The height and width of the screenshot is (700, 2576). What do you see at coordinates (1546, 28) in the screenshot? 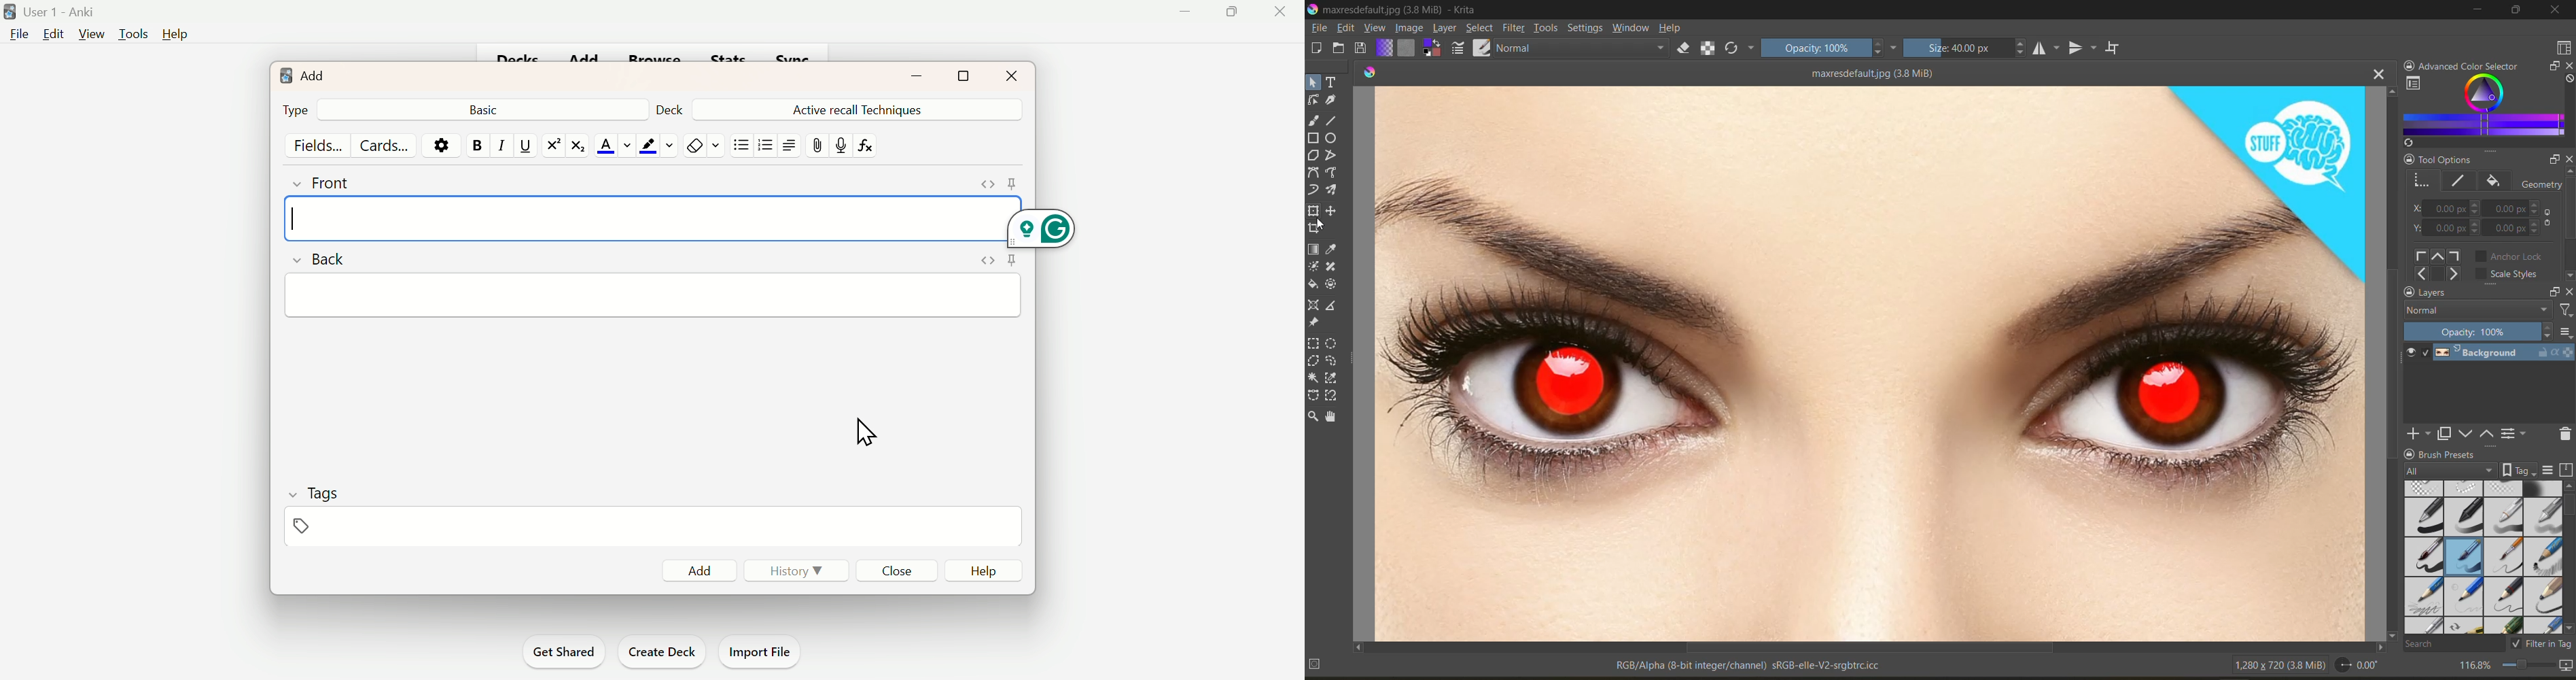
I see `tools` at bounding box center [1546, 28].